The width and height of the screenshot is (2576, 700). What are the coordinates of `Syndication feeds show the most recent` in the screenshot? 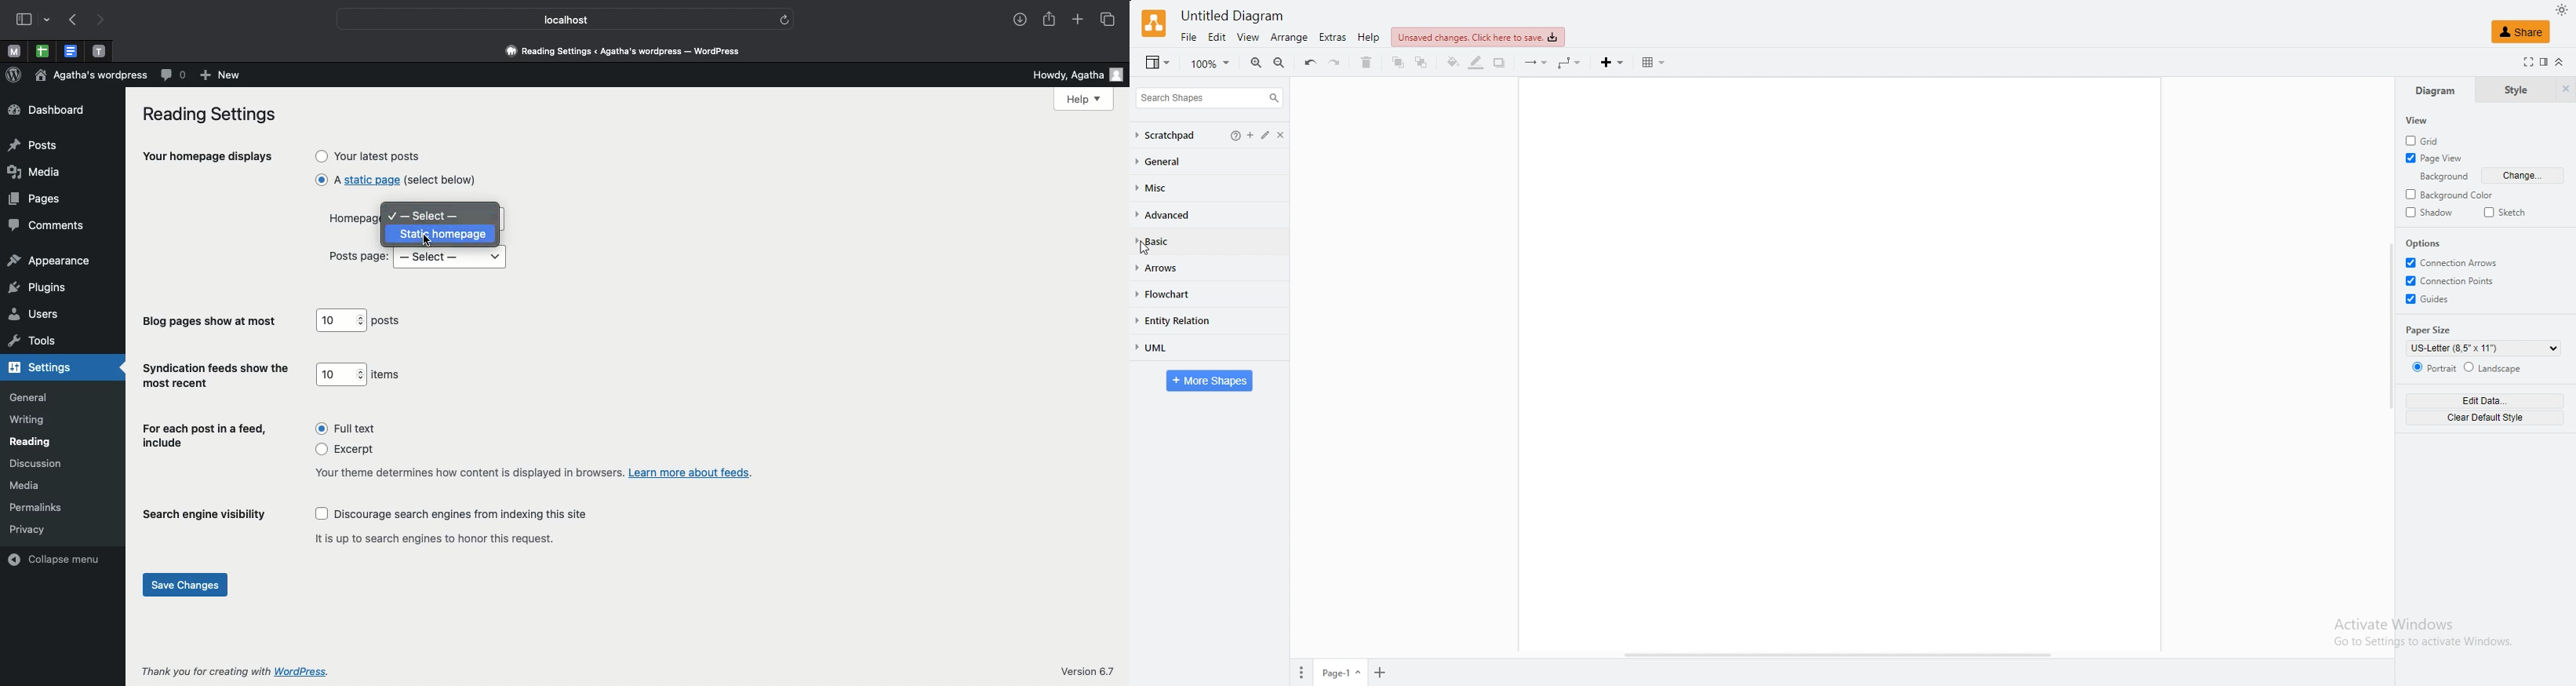 It's located at (216, 376).